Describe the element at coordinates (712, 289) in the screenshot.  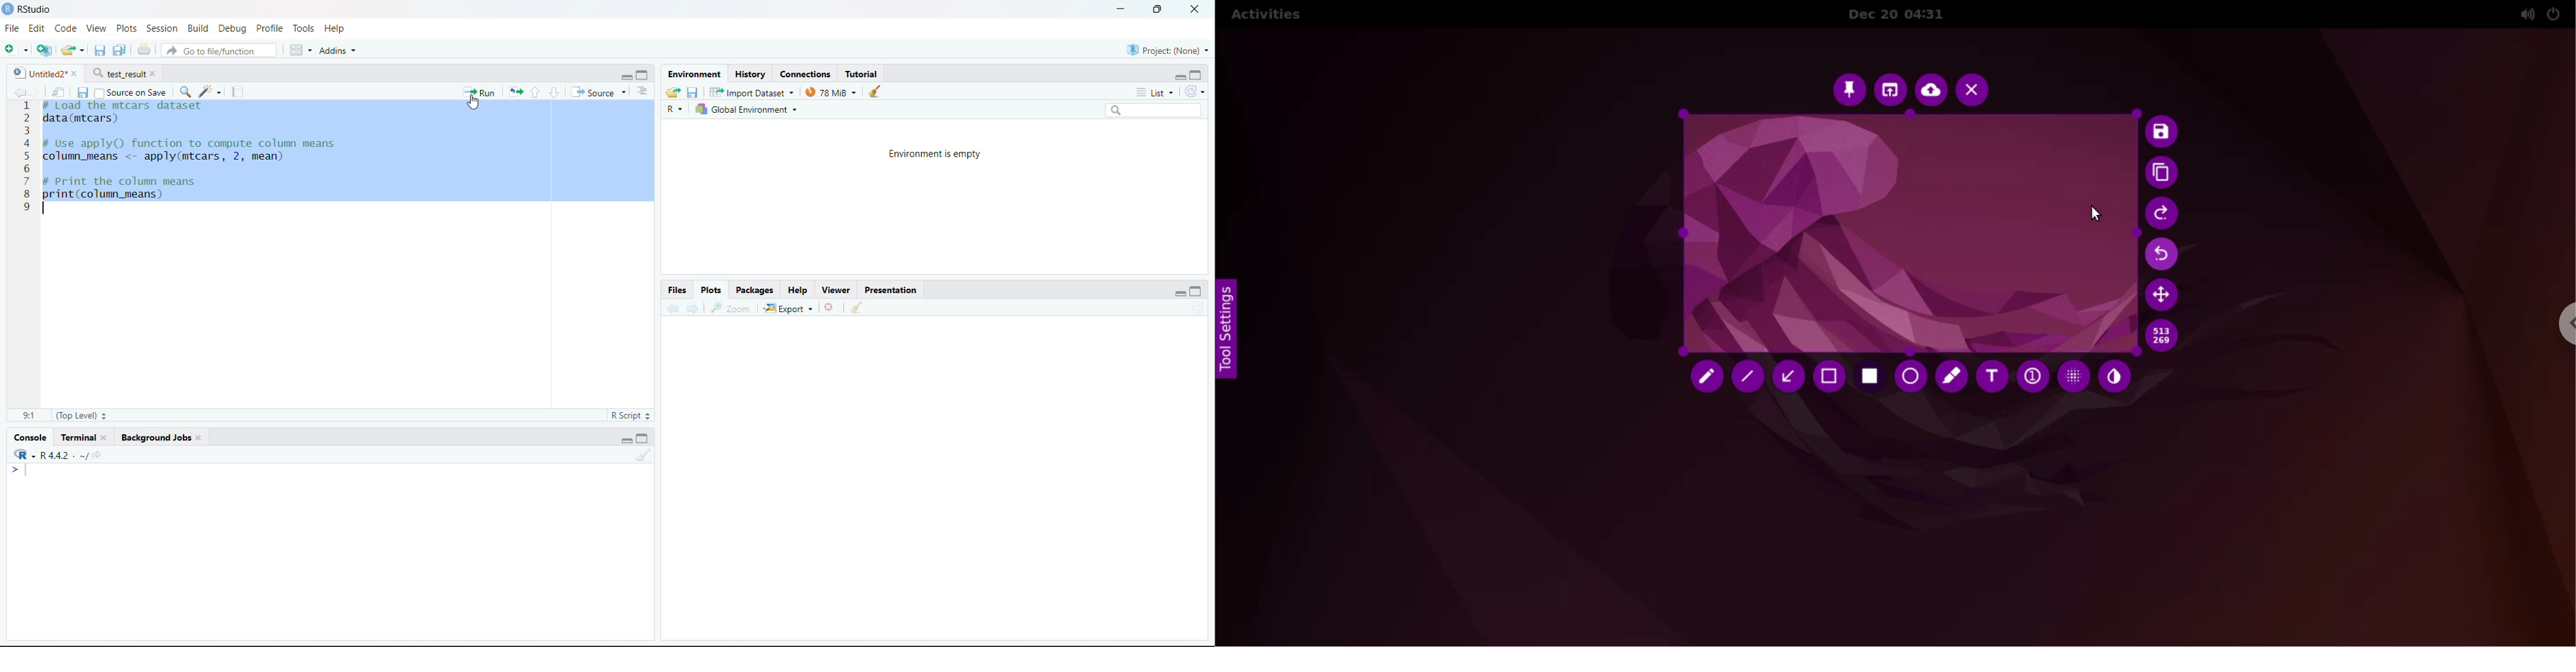
I see `Plots` at that location.